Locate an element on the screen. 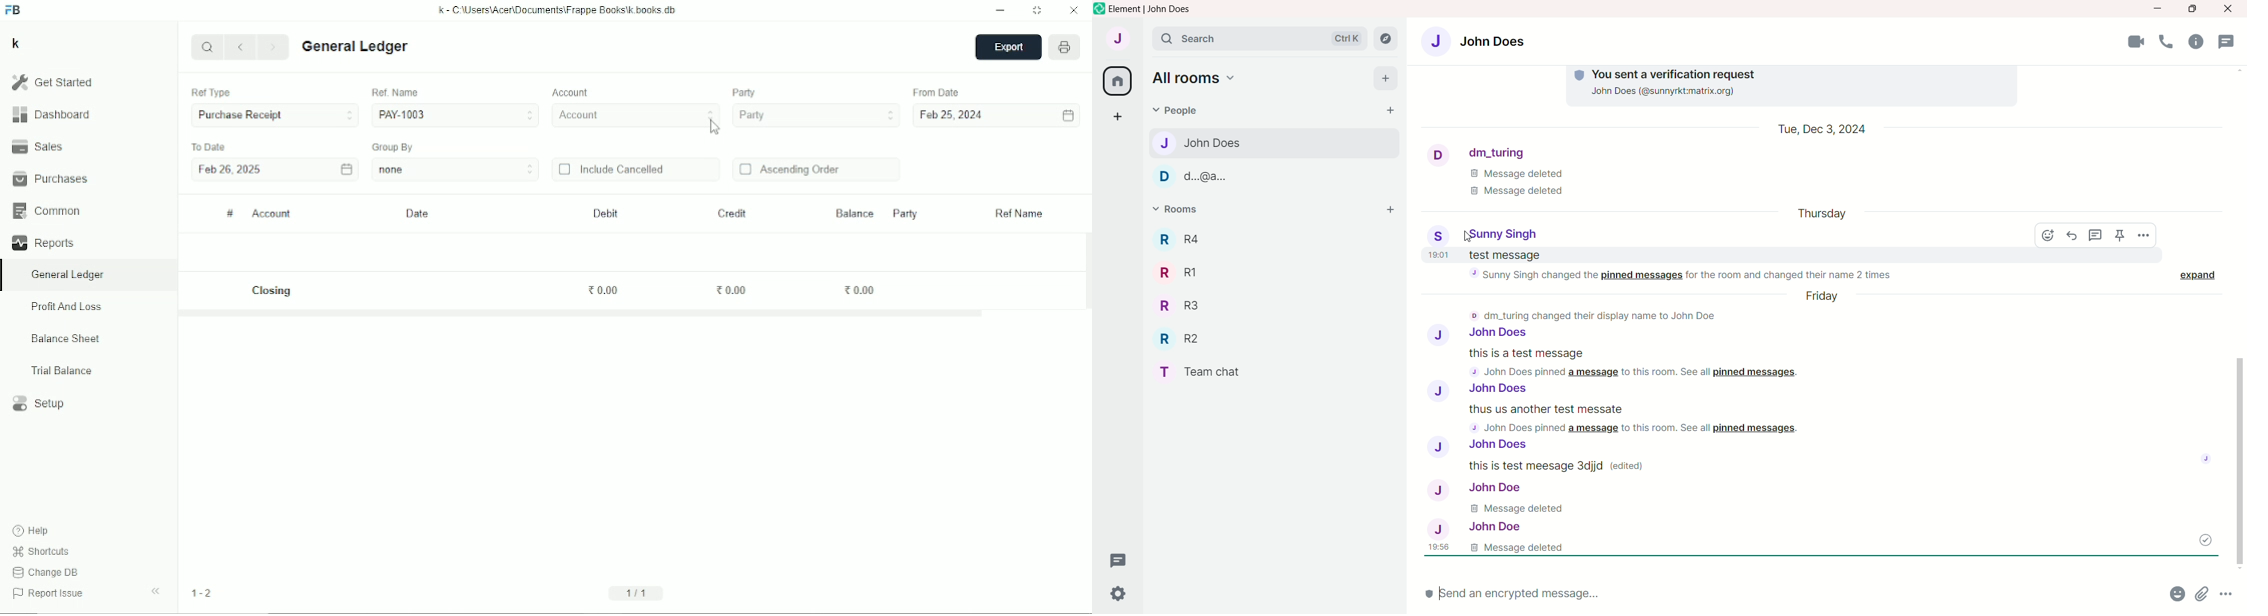 The image size is (2268, 616). R1 is located at coordinates (1179, 271).